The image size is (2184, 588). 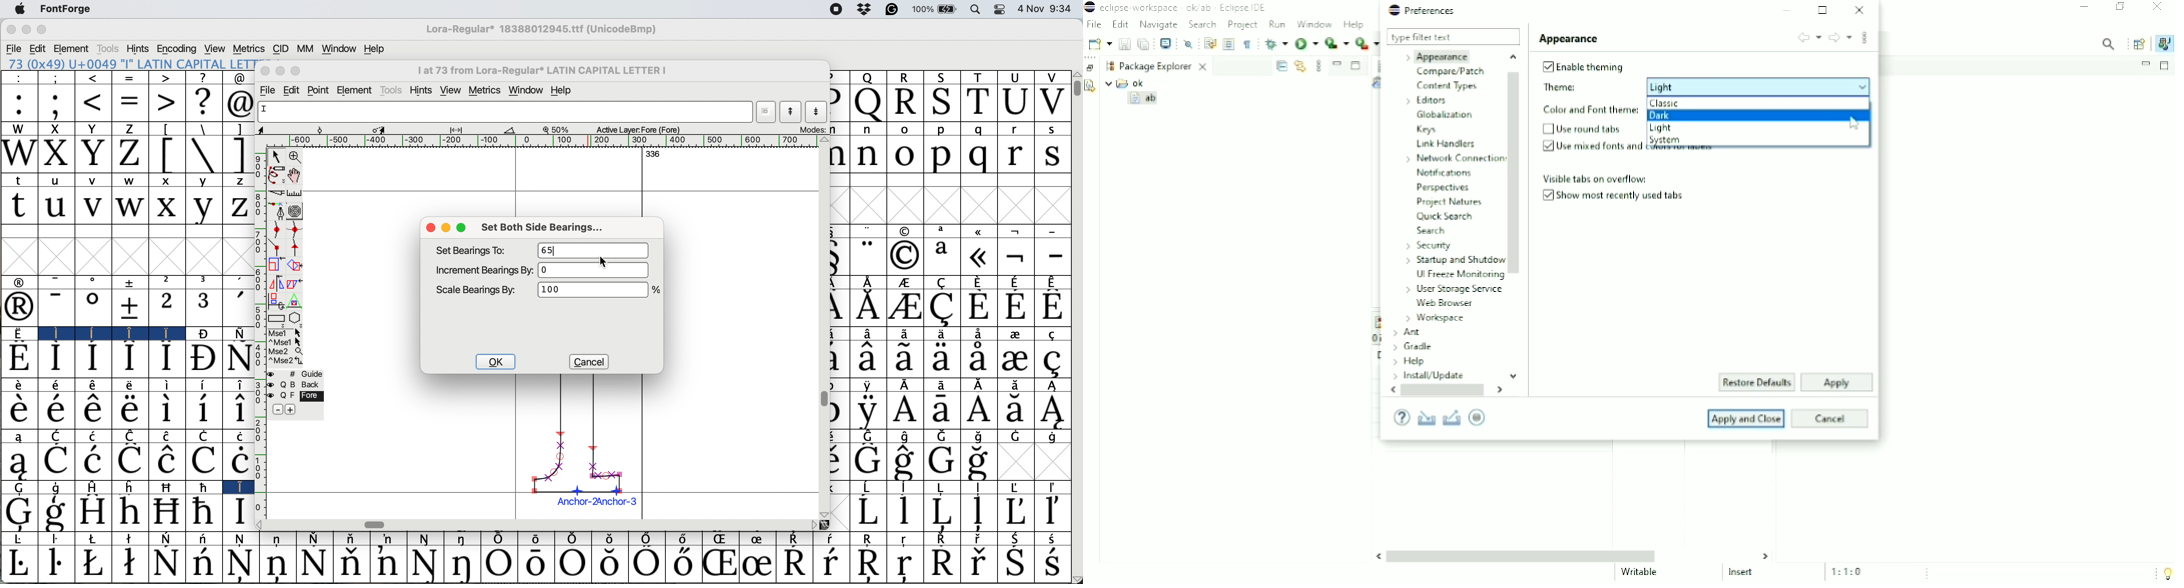 I want to click on Appearance, so click(x=1439, y=56).